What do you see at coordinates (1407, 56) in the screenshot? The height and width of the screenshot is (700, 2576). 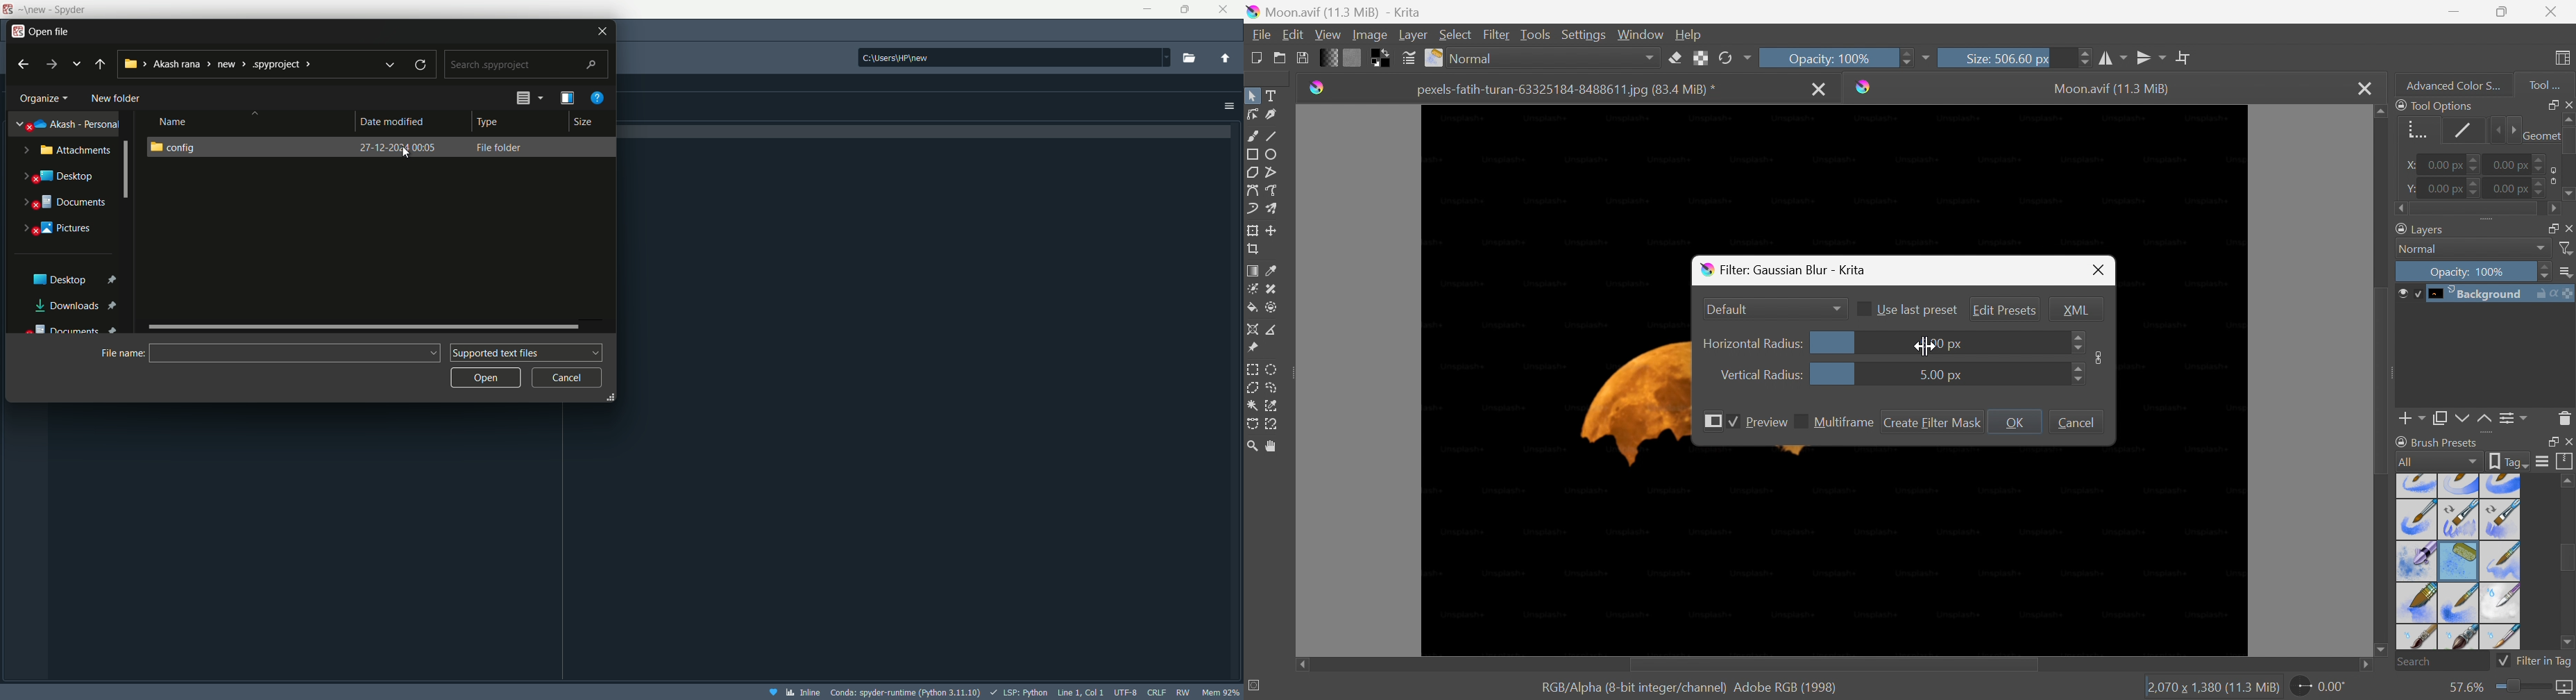 I see `Edit brush settings` at bounding box center [1407, 56].